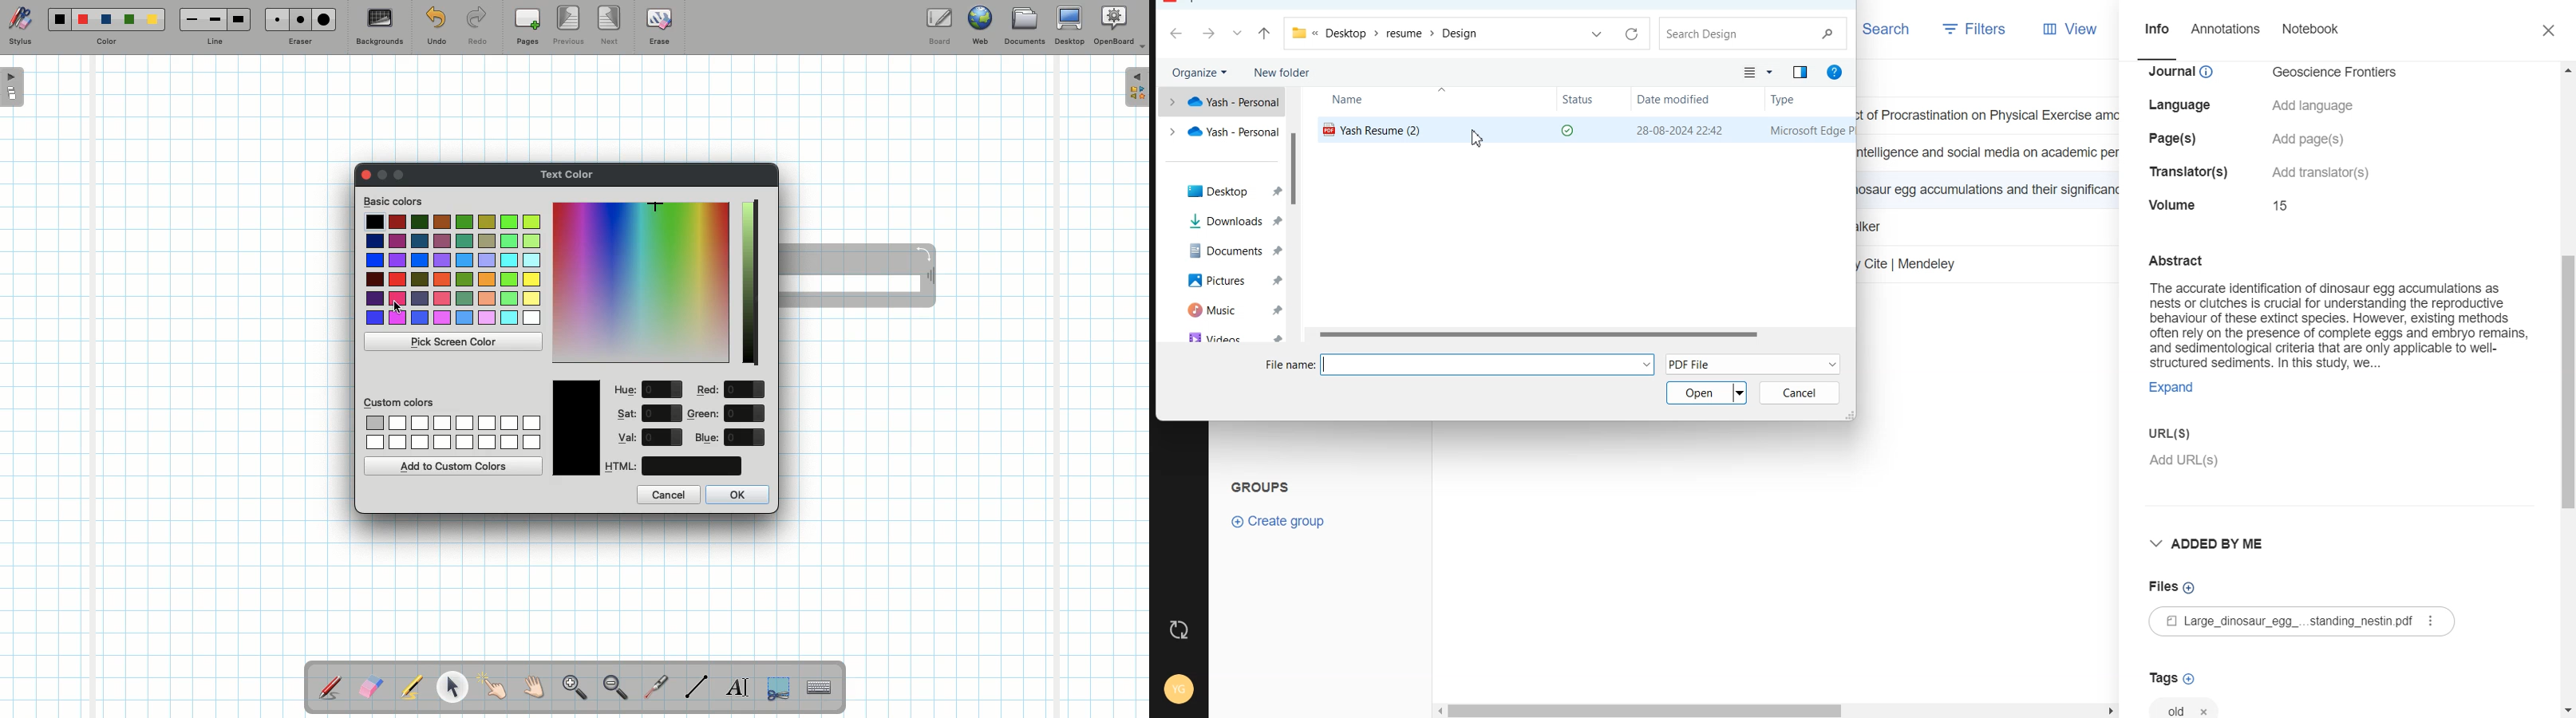  What do you see at coordinates (627, 413) in the screenshot?
I see `Sat` at bounding box center [627, 413].